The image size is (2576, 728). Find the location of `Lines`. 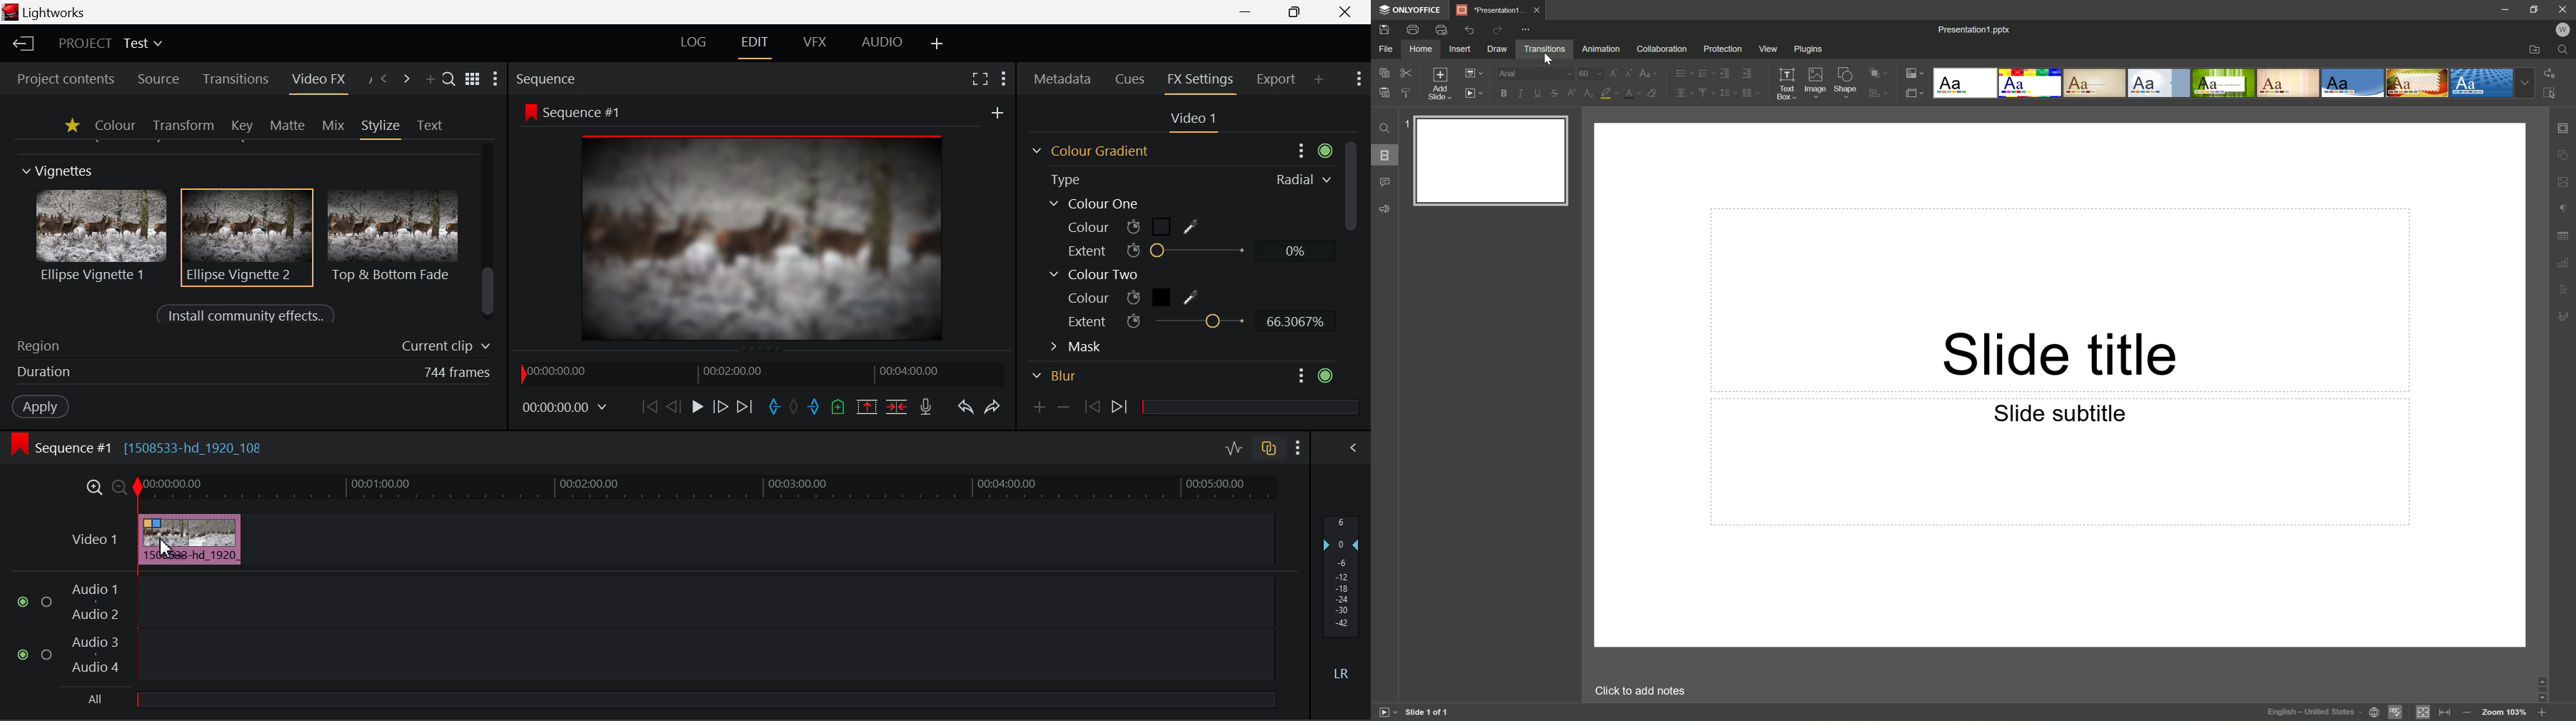

Lines is located at coordinates (2288, 83).